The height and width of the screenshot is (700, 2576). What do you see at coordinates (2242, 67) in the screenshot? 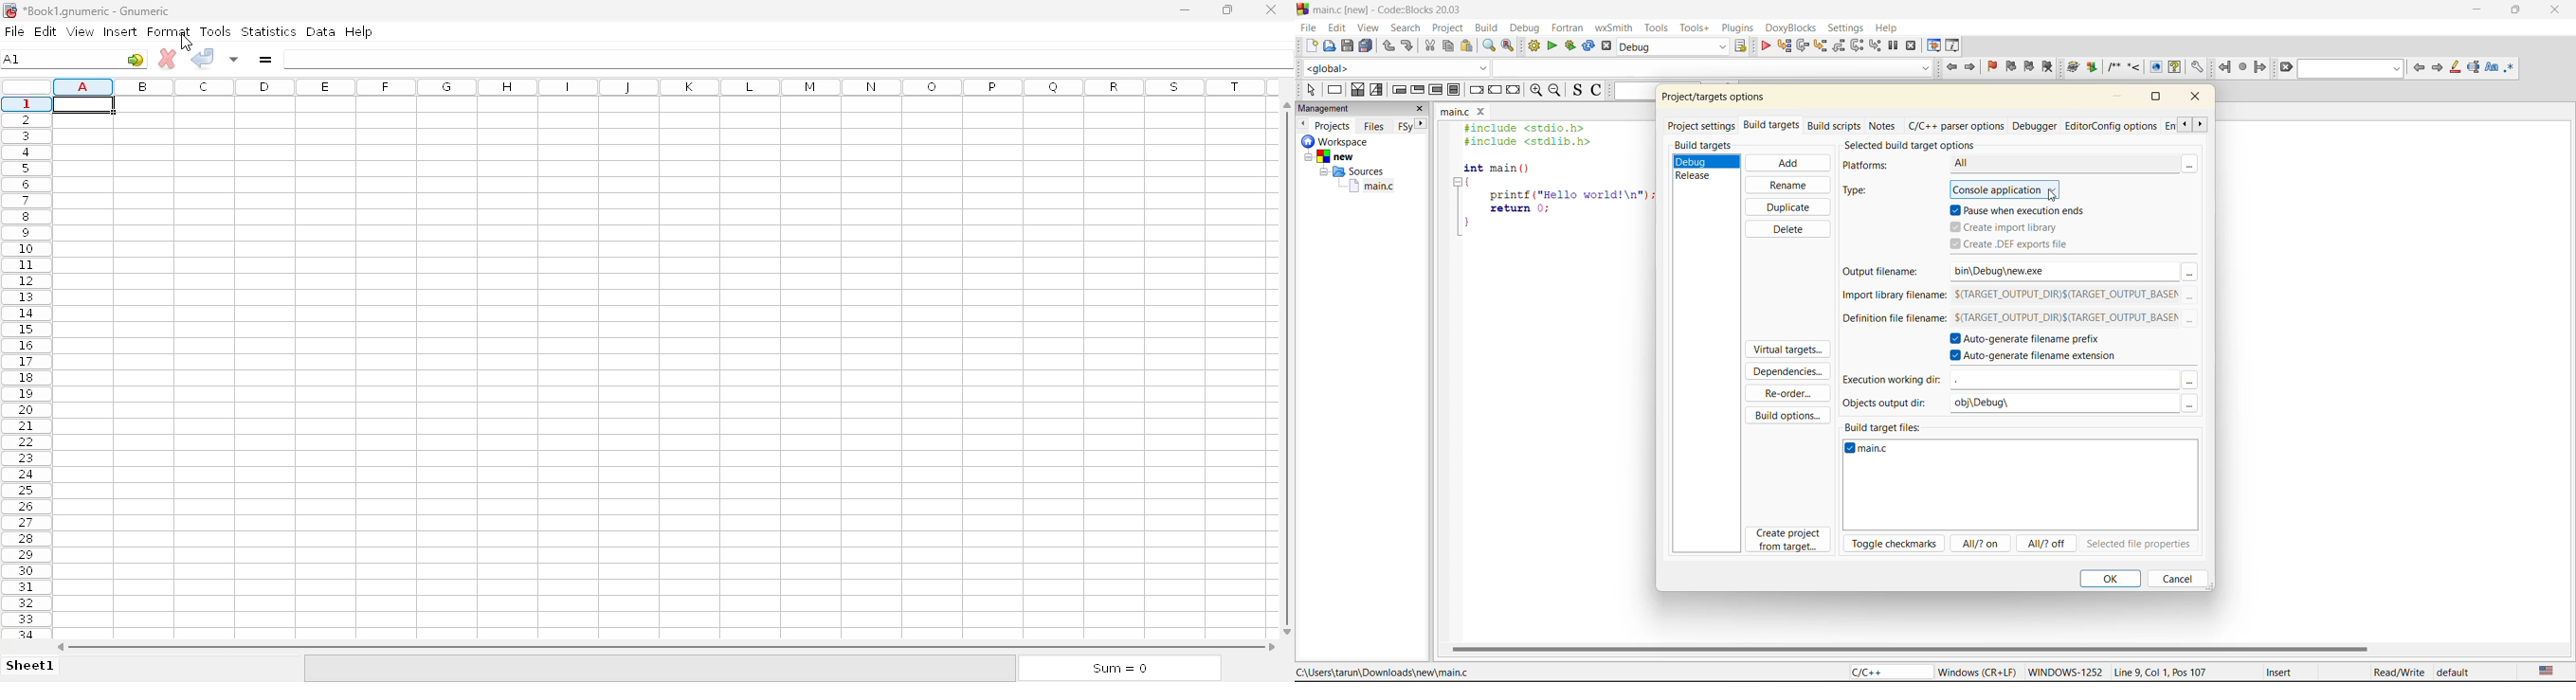
I see `last jump` at bounding box center [2242, 67].